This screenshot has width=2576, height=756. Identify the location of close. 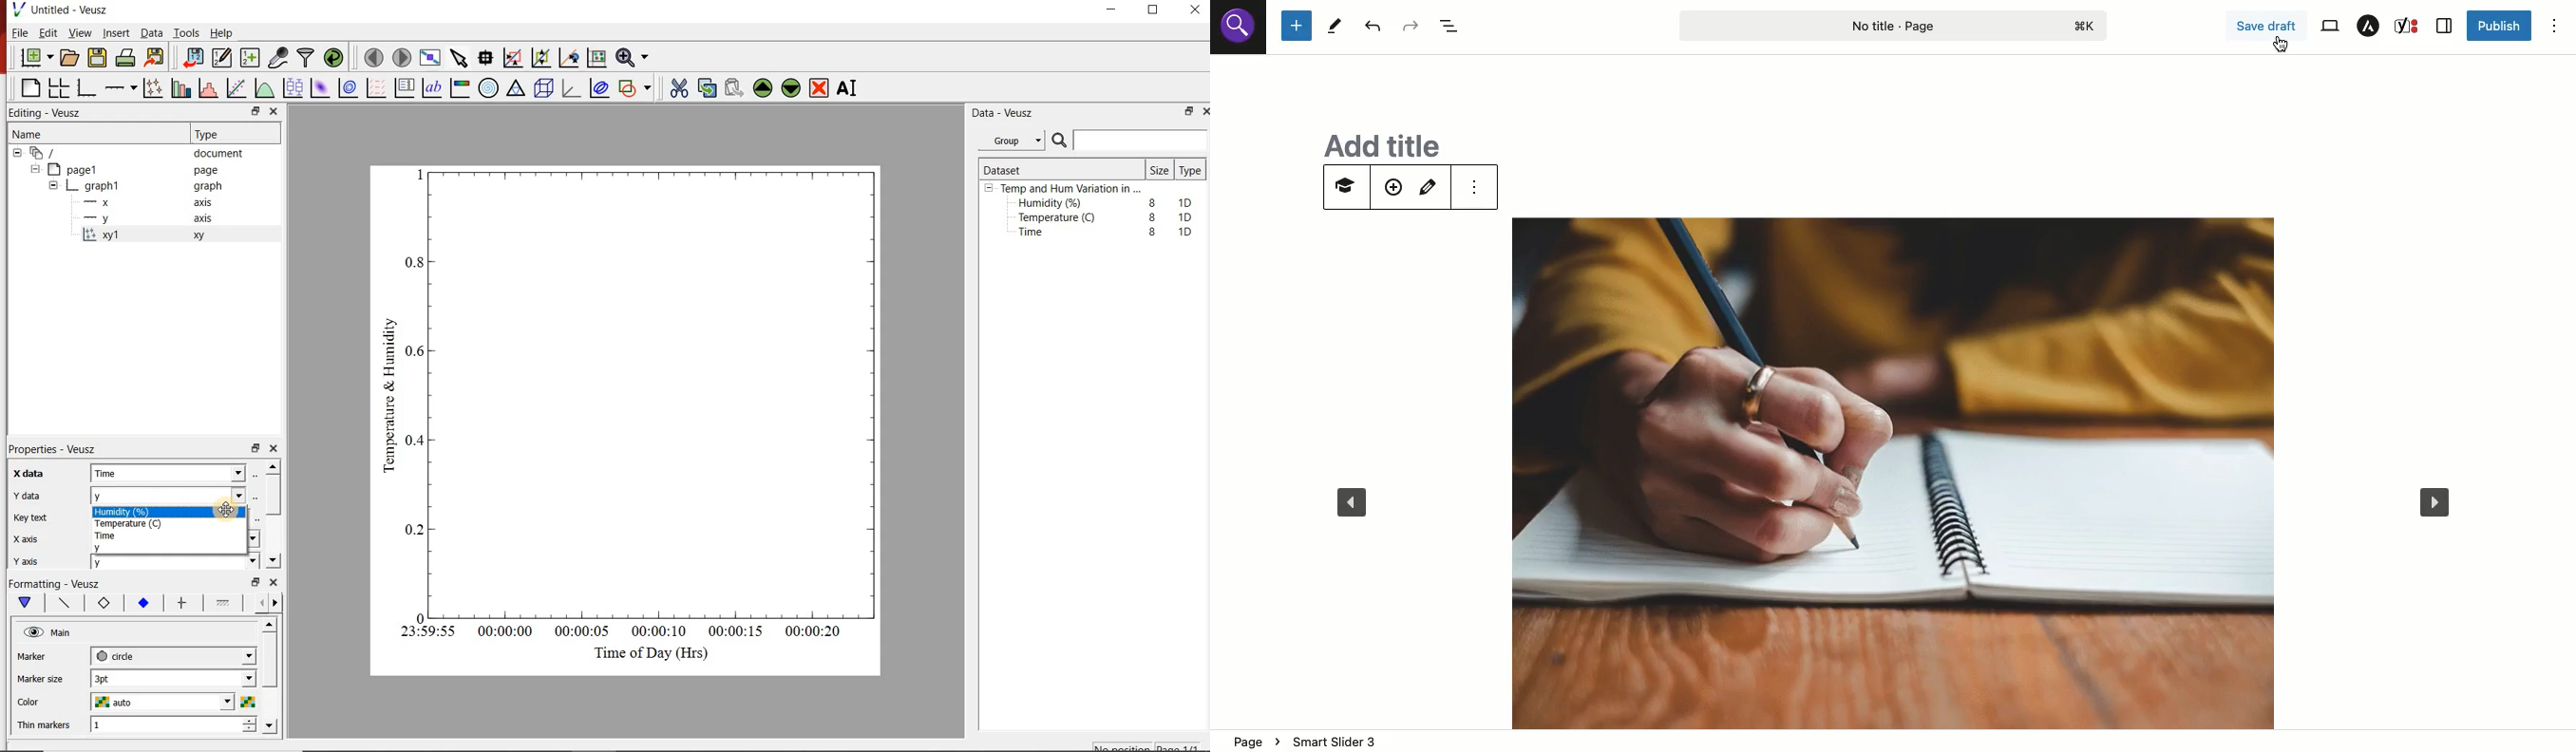
(275, 583).